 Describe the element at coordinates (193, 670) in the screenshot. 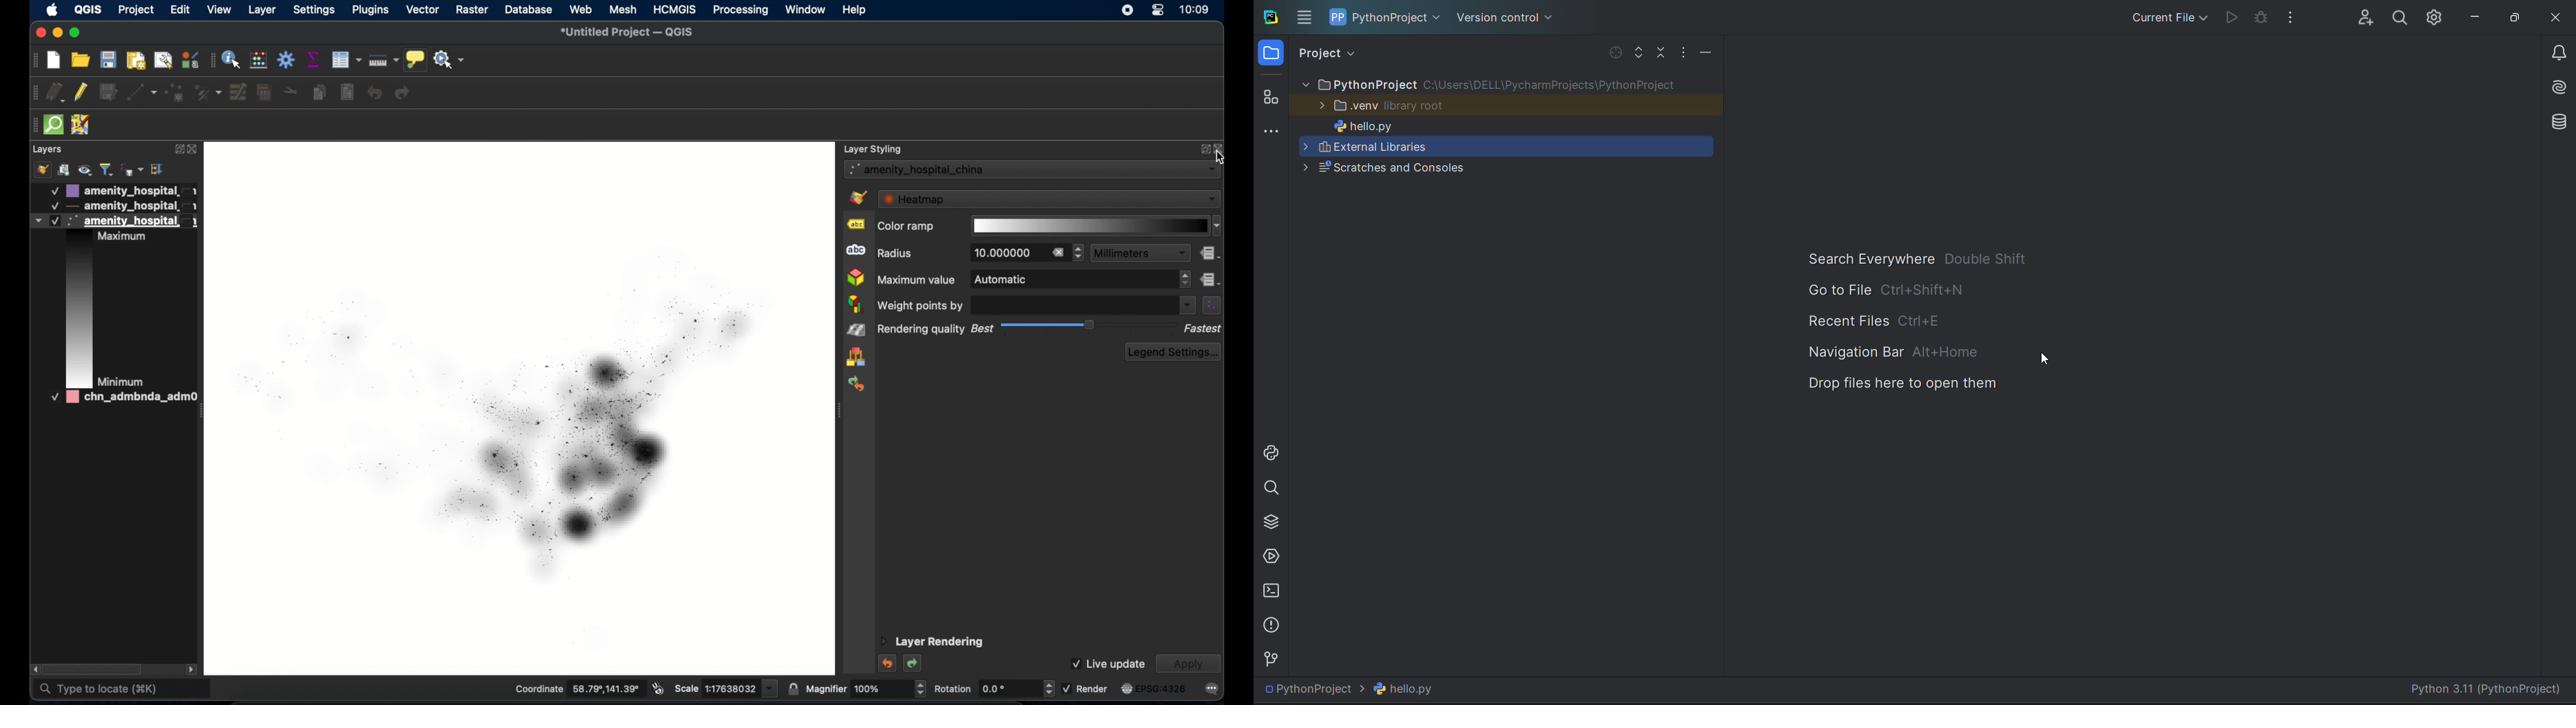

I see `scroll right arrow` at that location.